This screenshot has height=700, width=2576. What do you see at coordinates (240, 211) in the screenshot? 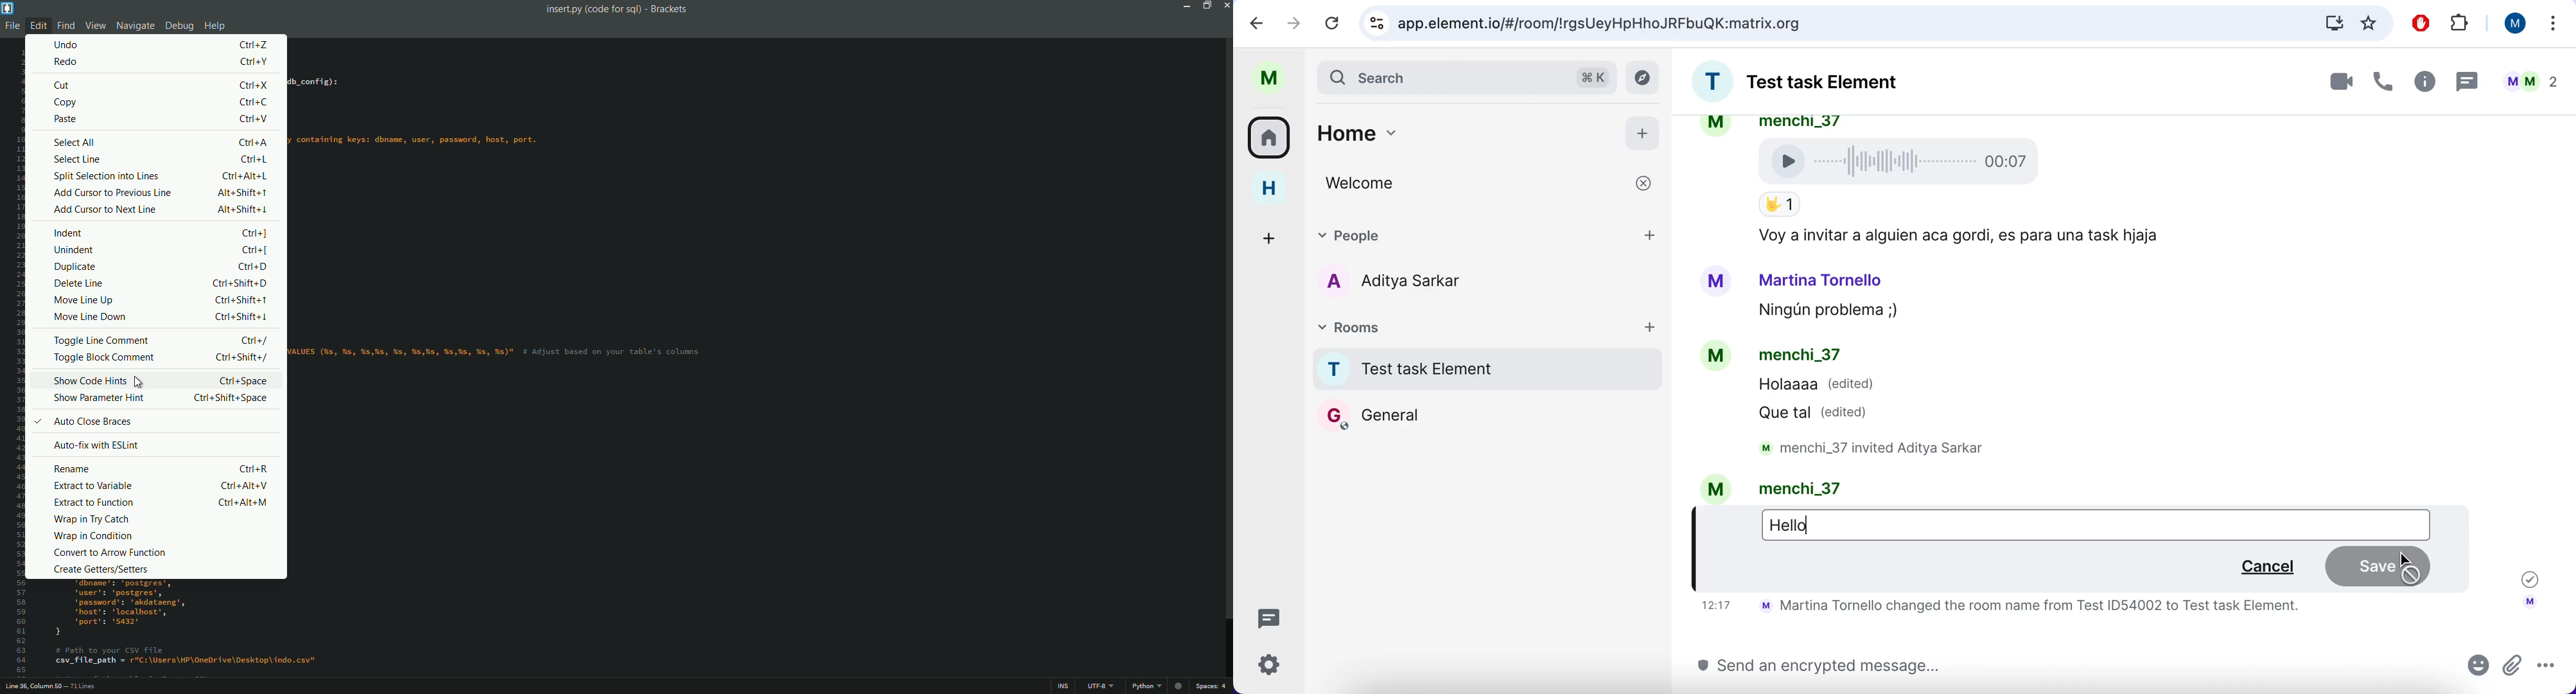
I see `keyboard shortcut` at bounding box center [240, 211].